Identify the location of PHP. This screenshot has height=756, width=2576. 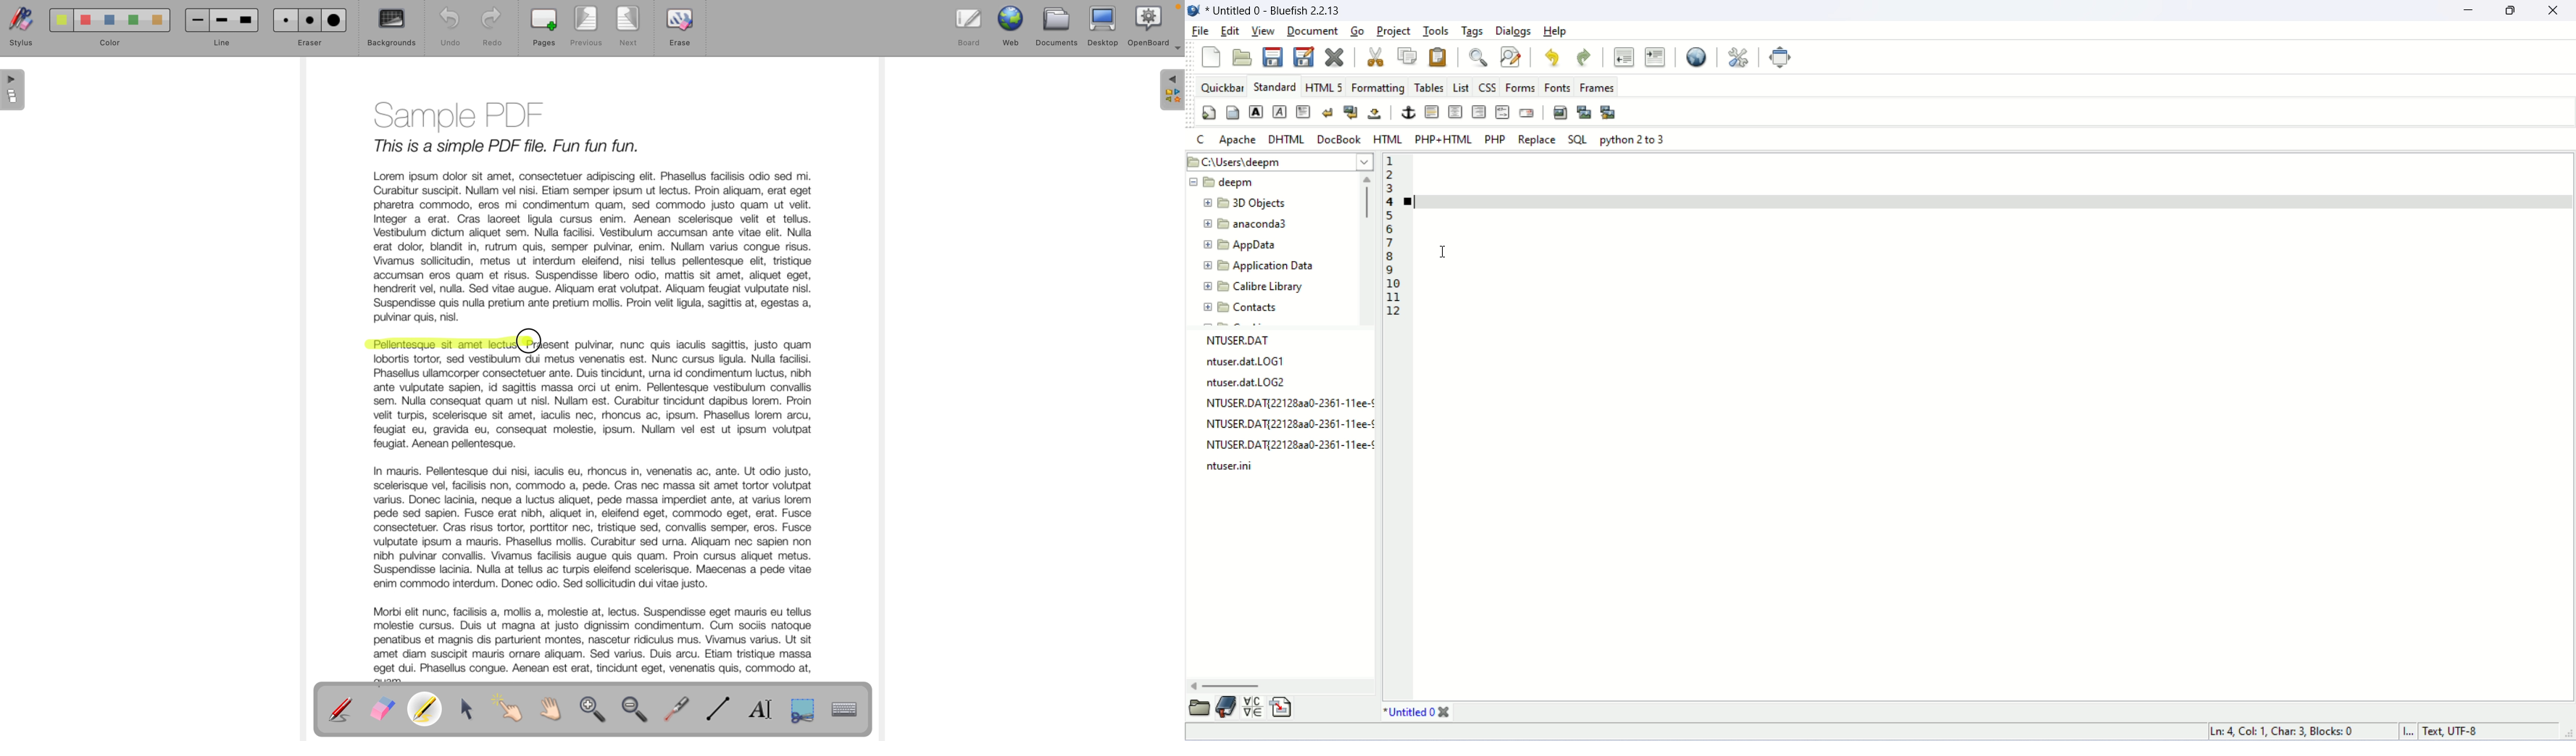
(1496, 139).